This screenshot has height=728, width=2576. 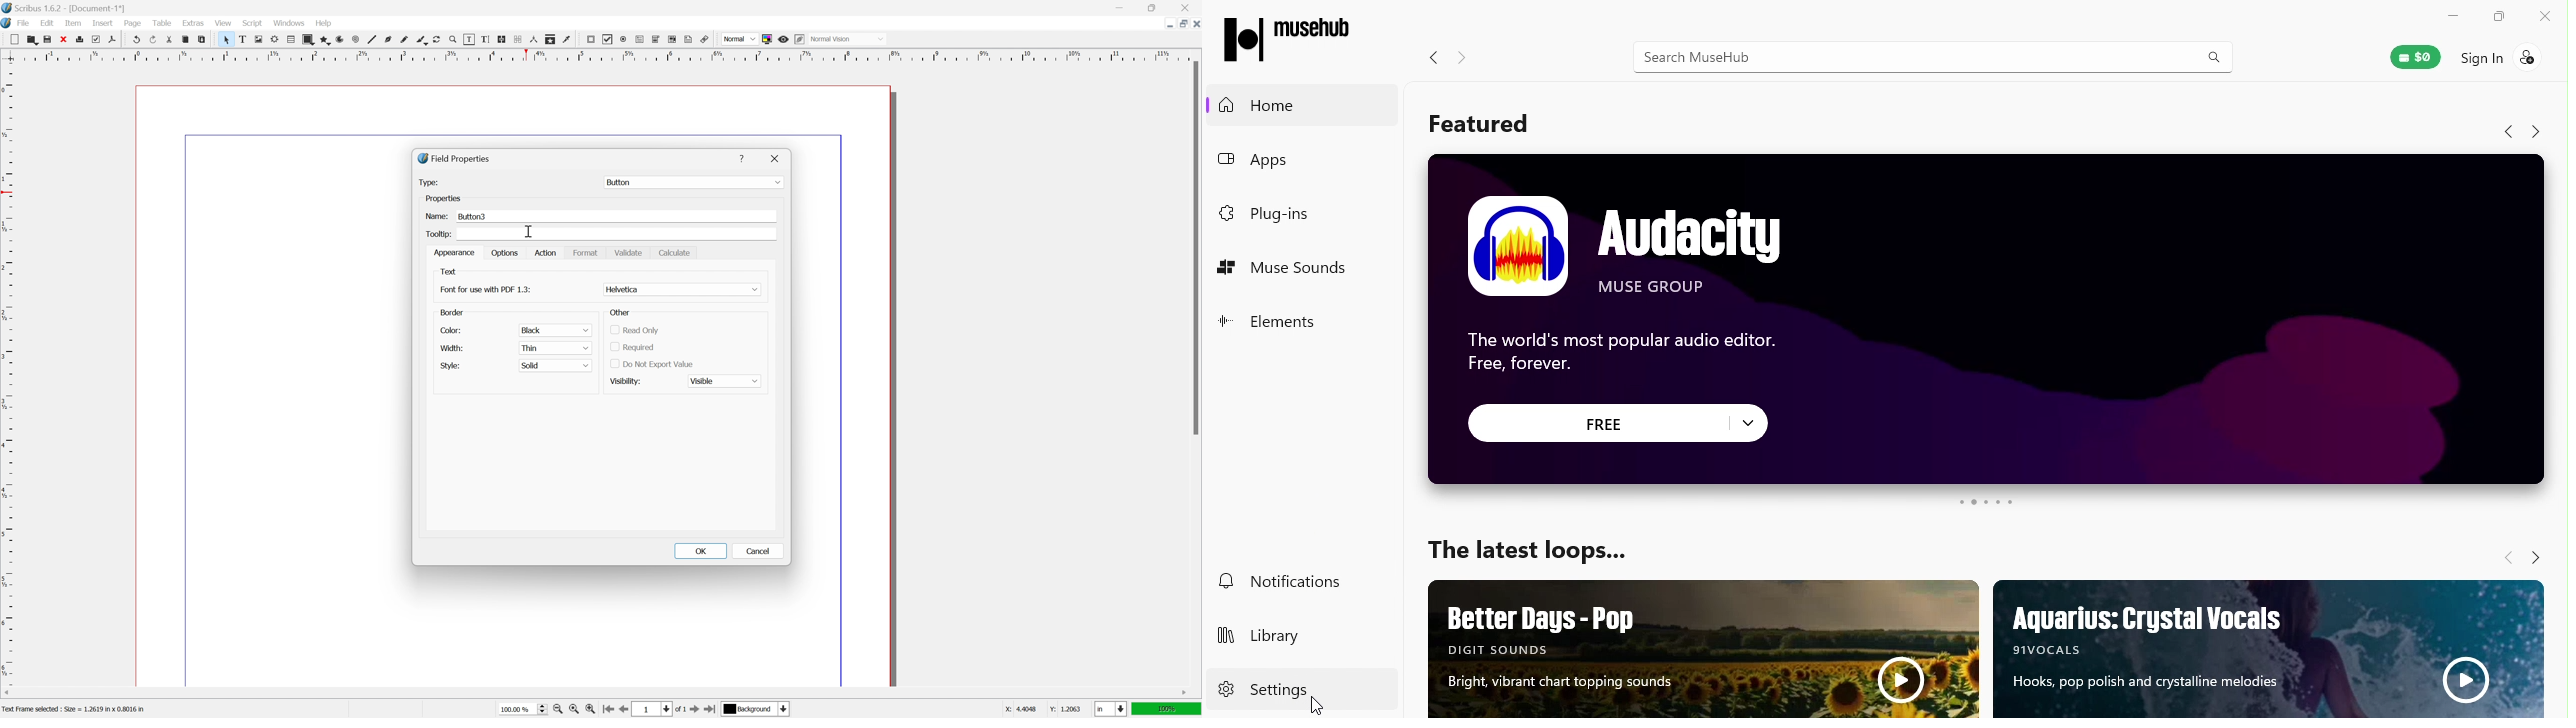 What do you see at coordinates (449, 331) in the screenshot?
I see `color:` at bounding box center [449, 331].